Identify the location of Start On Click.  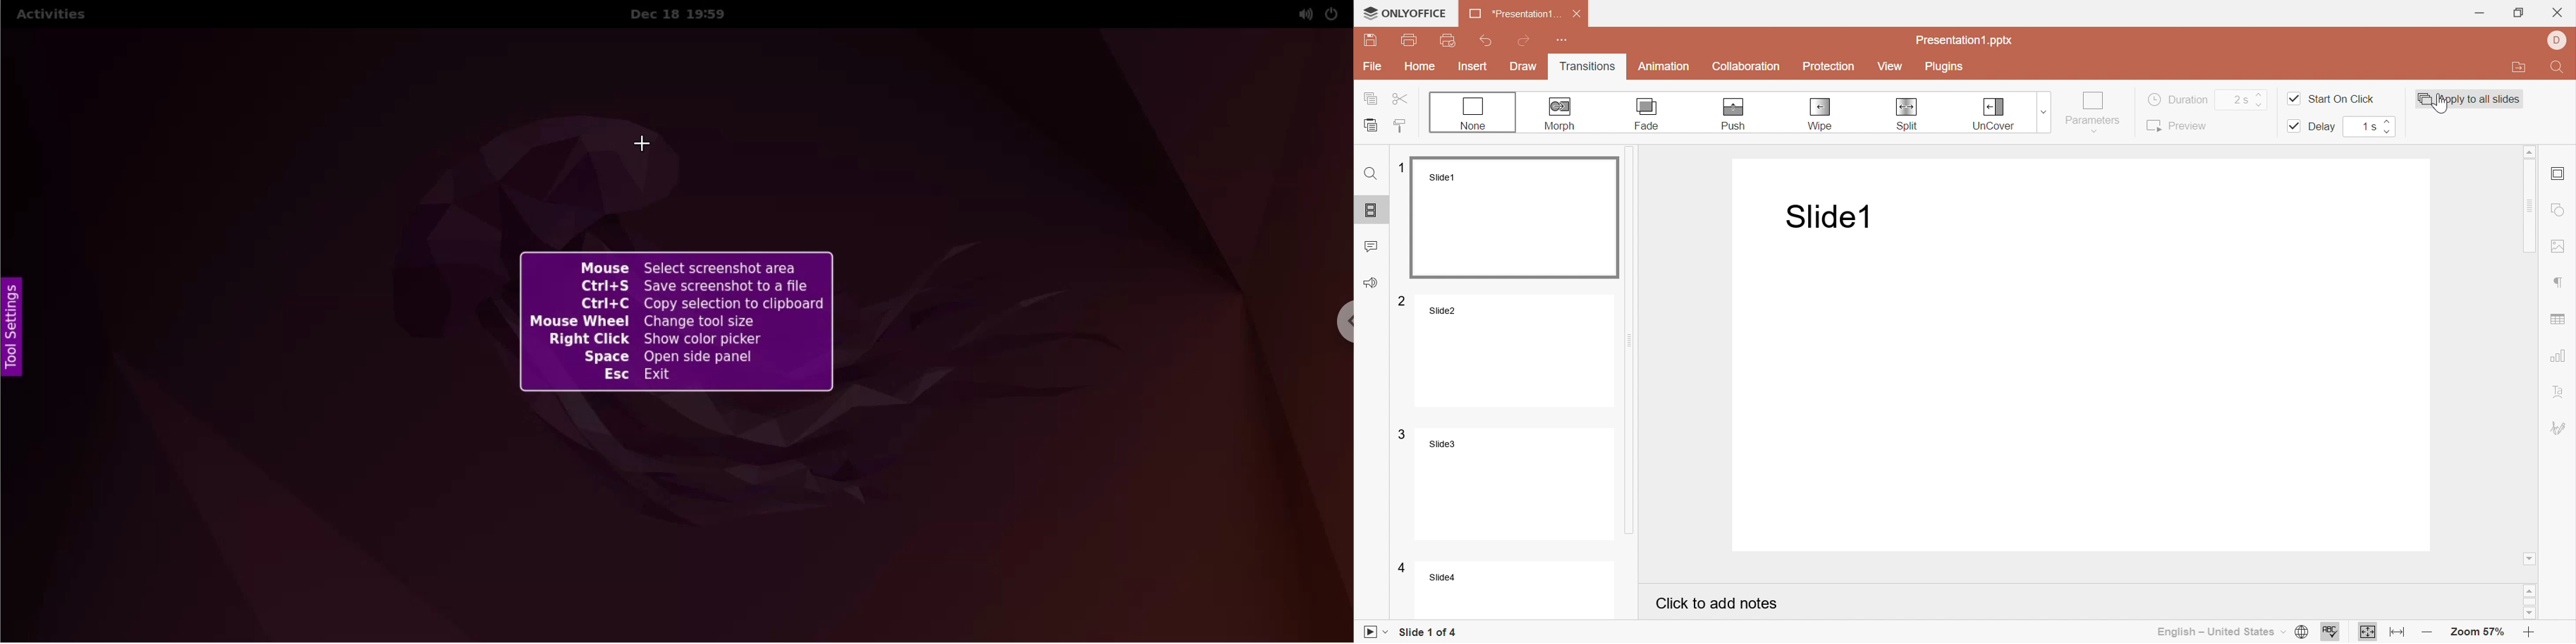
(2331, 98).